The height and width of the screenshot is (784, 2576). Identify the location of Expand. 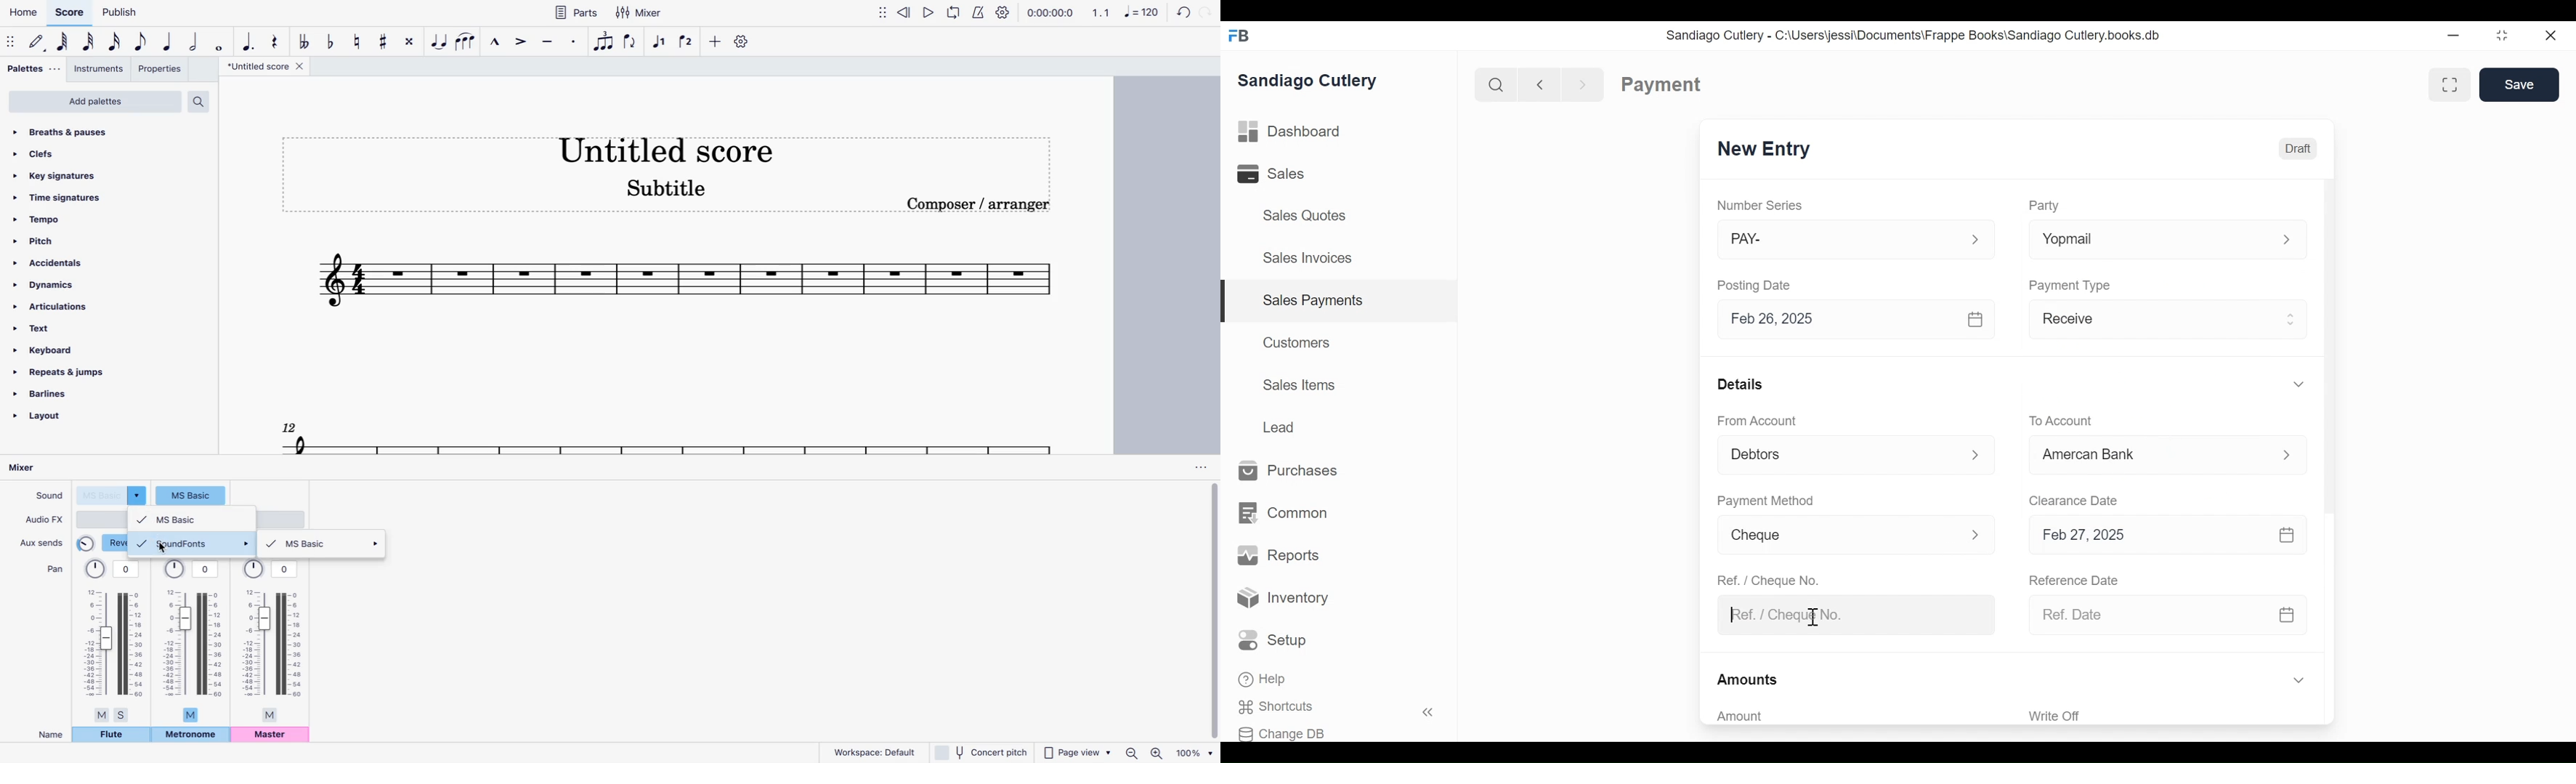
(2298, 384).